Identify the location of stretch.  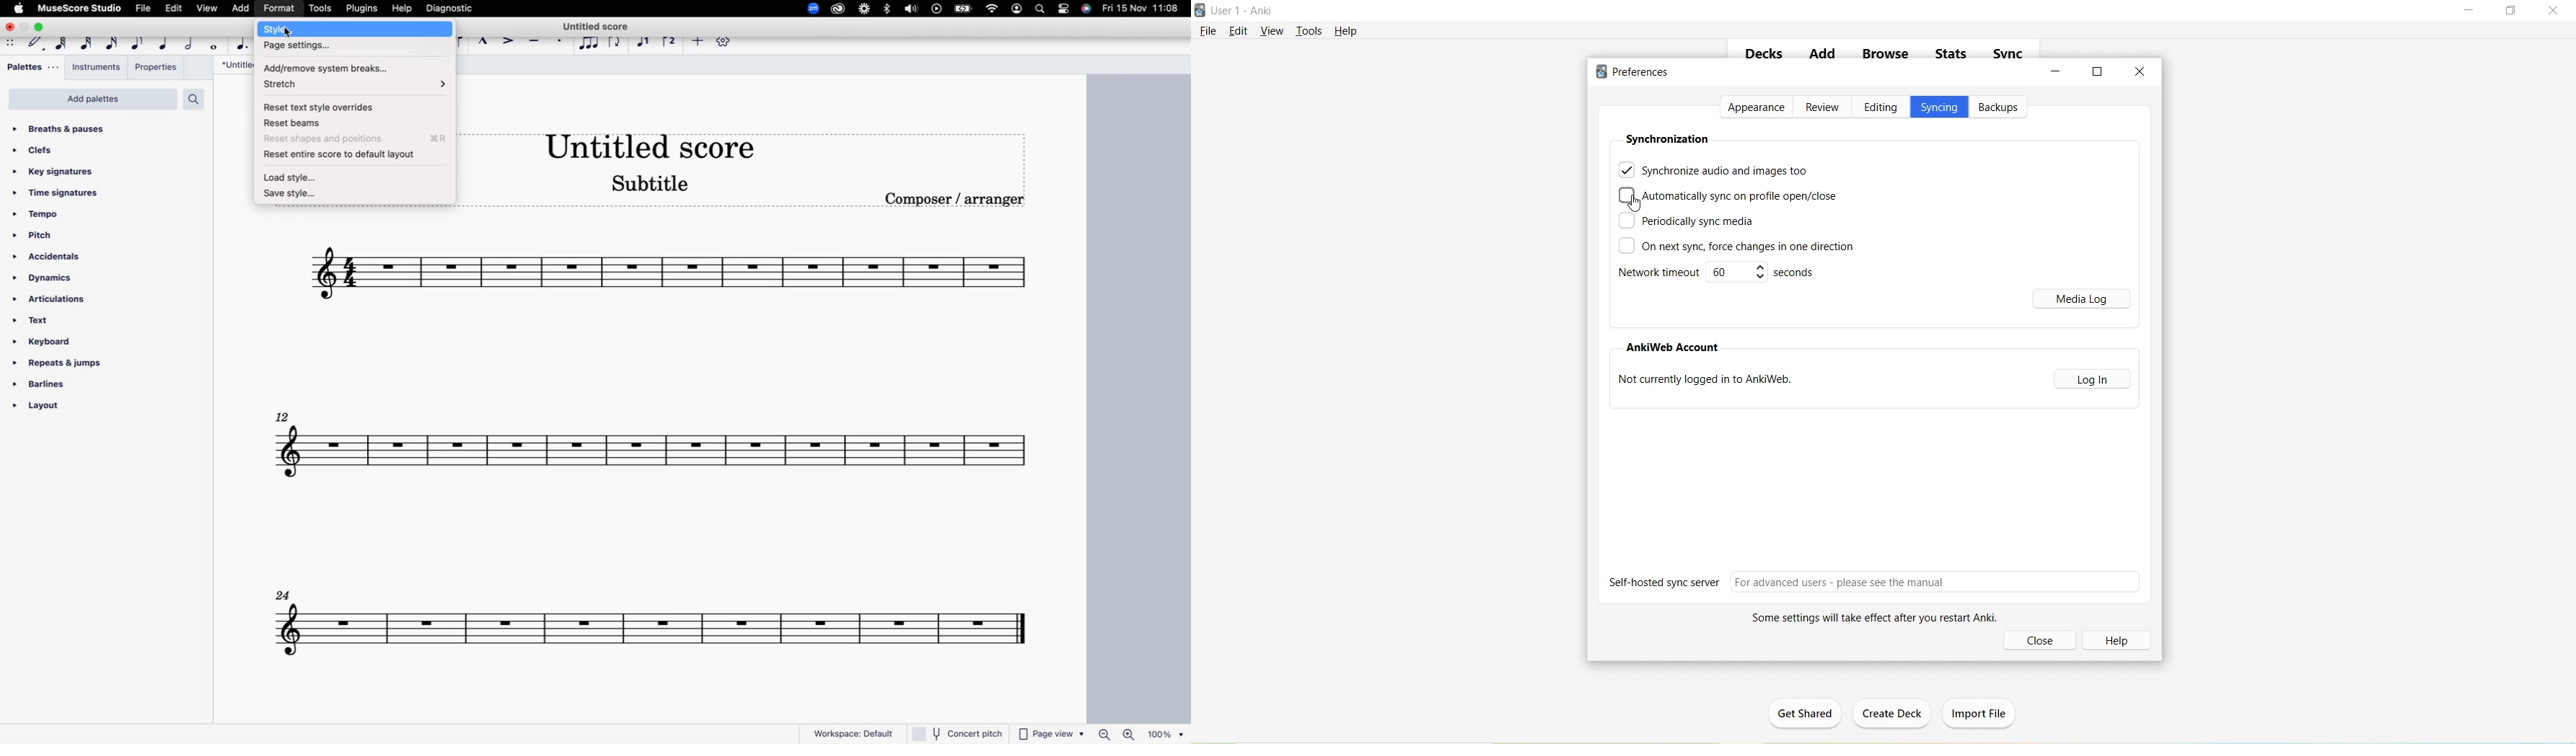
(295, 84).